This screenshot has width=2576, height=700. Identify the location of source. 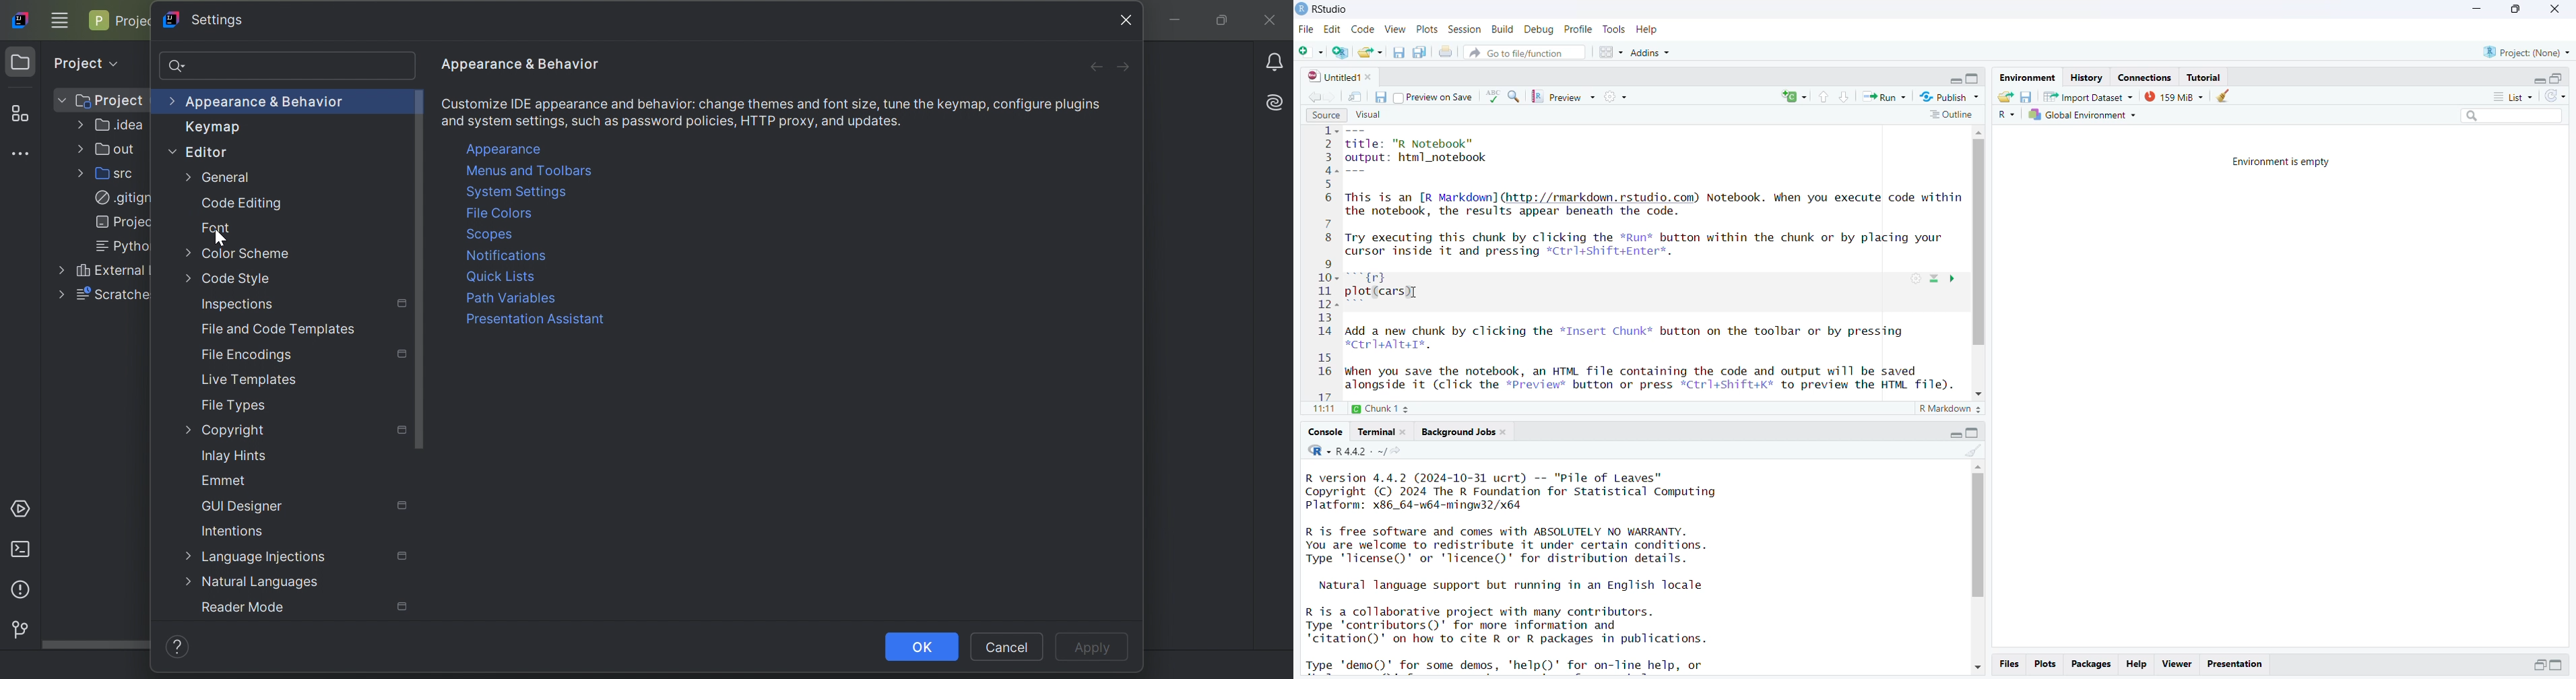
(1655, 261).